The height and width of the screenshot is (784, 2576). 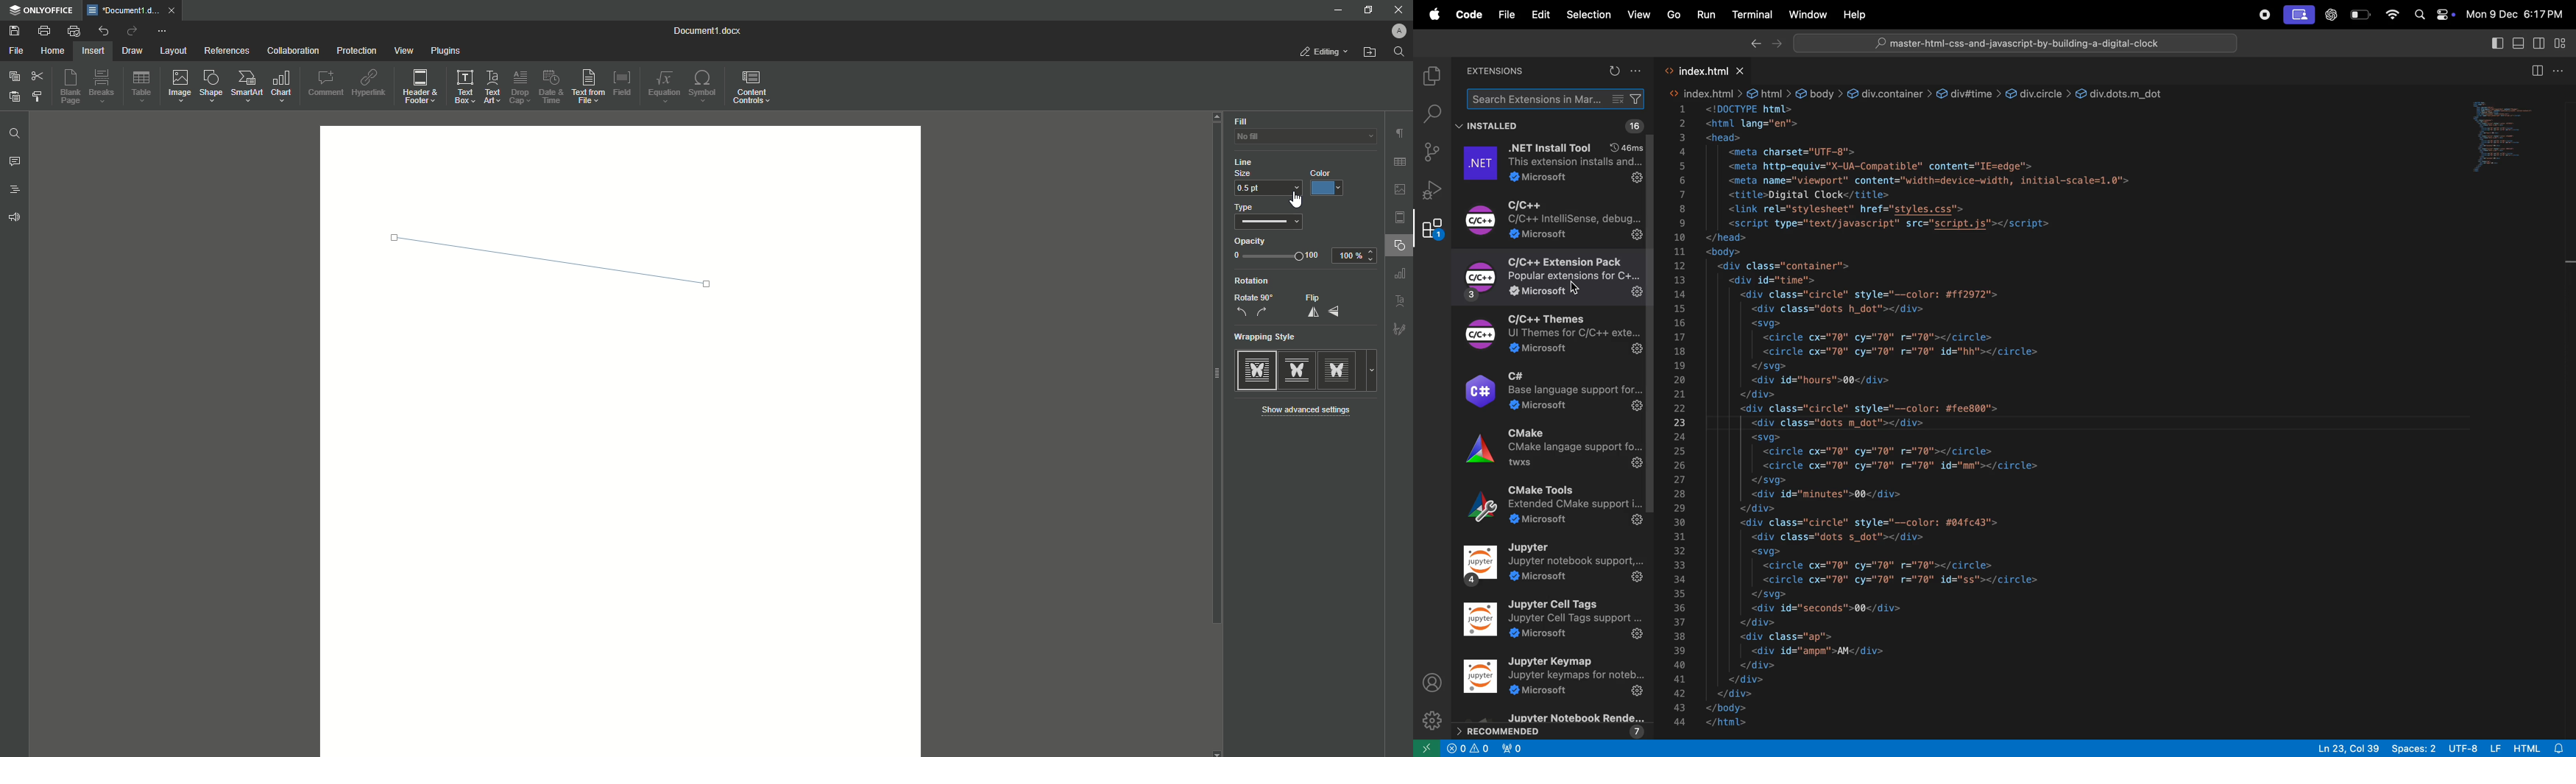 What do you see at coordinates (1322, 306) in the screenshot?
I see `Flip` at bounding box center [1322, 306].